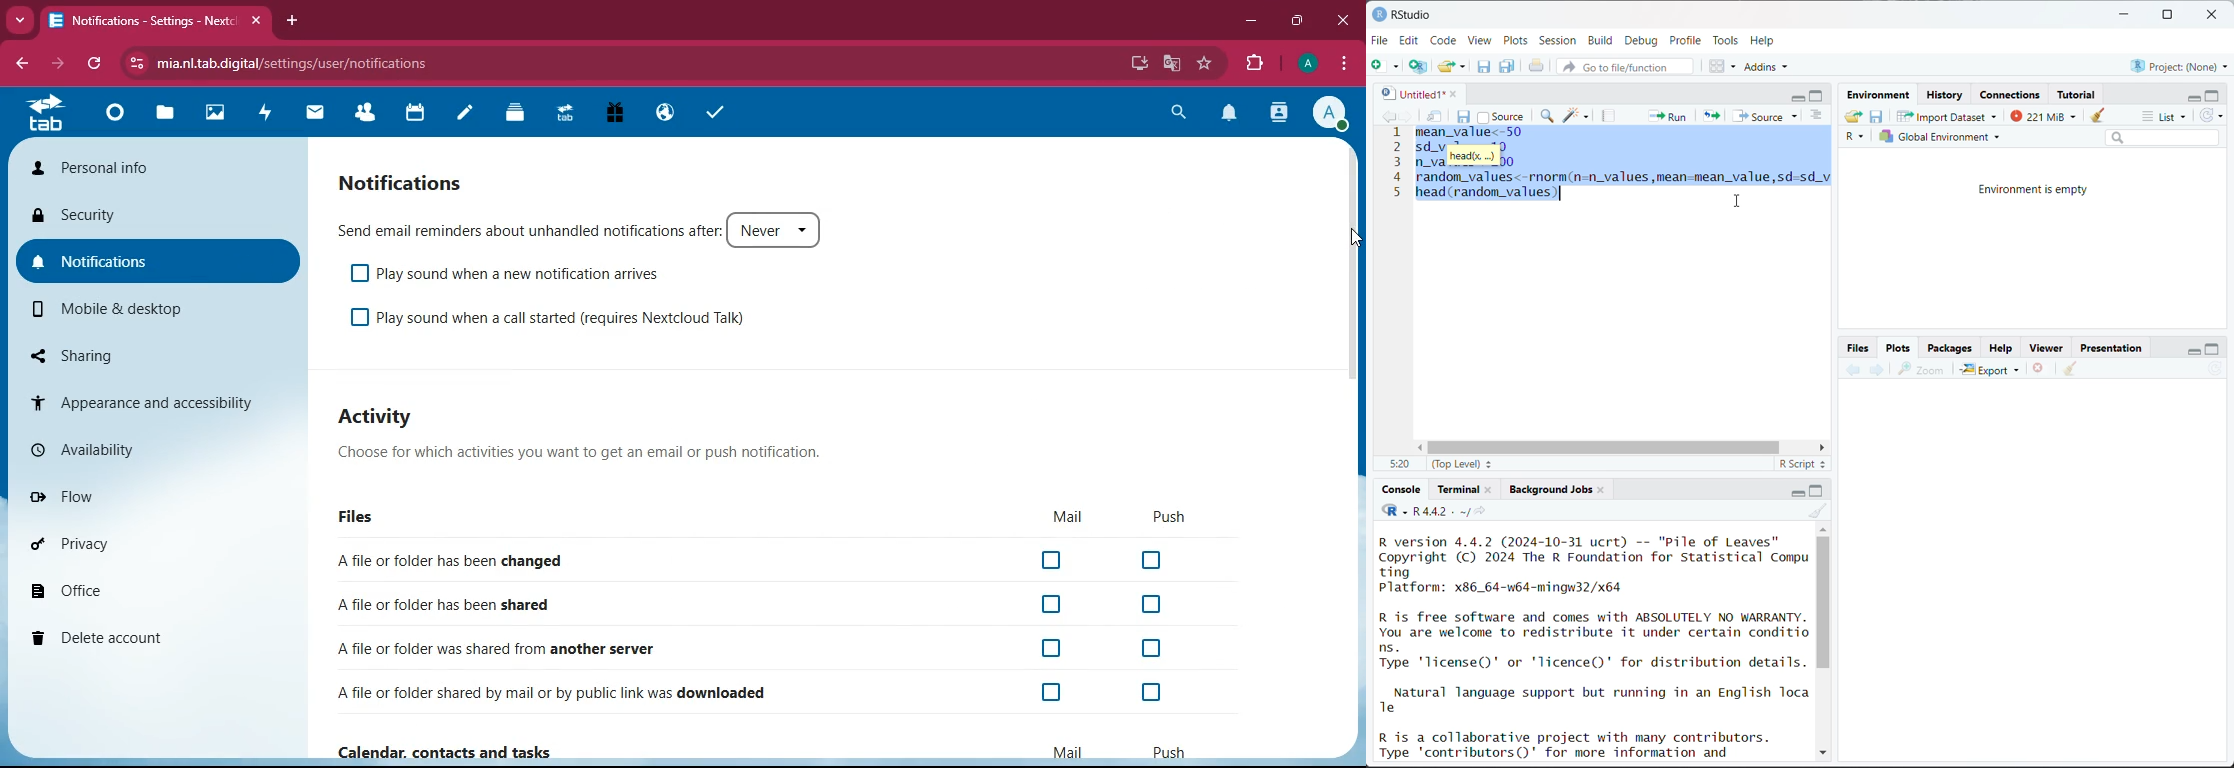  Describe the element at coordinates (1621, 177) in the screenshot. I see `random_values<-rnorm(n=n_values ,mean=mean_value,sd=sd_v` at that location.